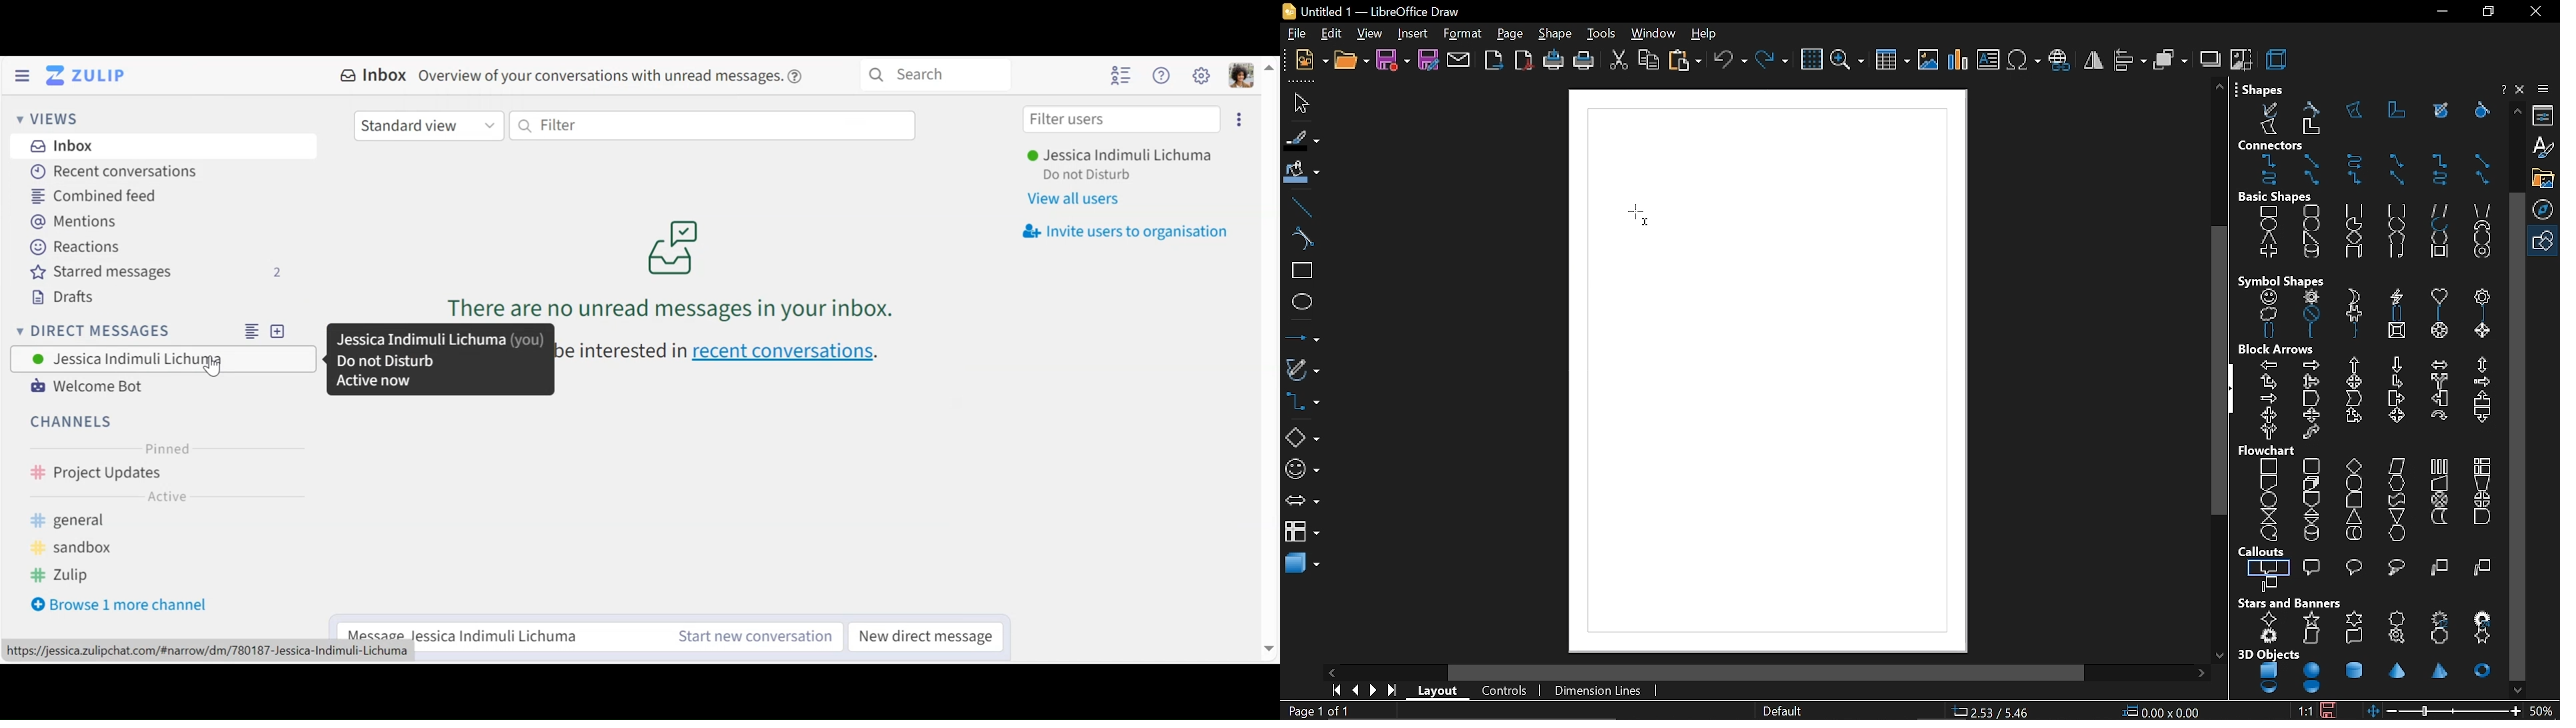 This screenshot has height=728, width=2576. Describe the element at coordinates (2266, 432) in the screenshot. I see `right or left arrow` at that location.